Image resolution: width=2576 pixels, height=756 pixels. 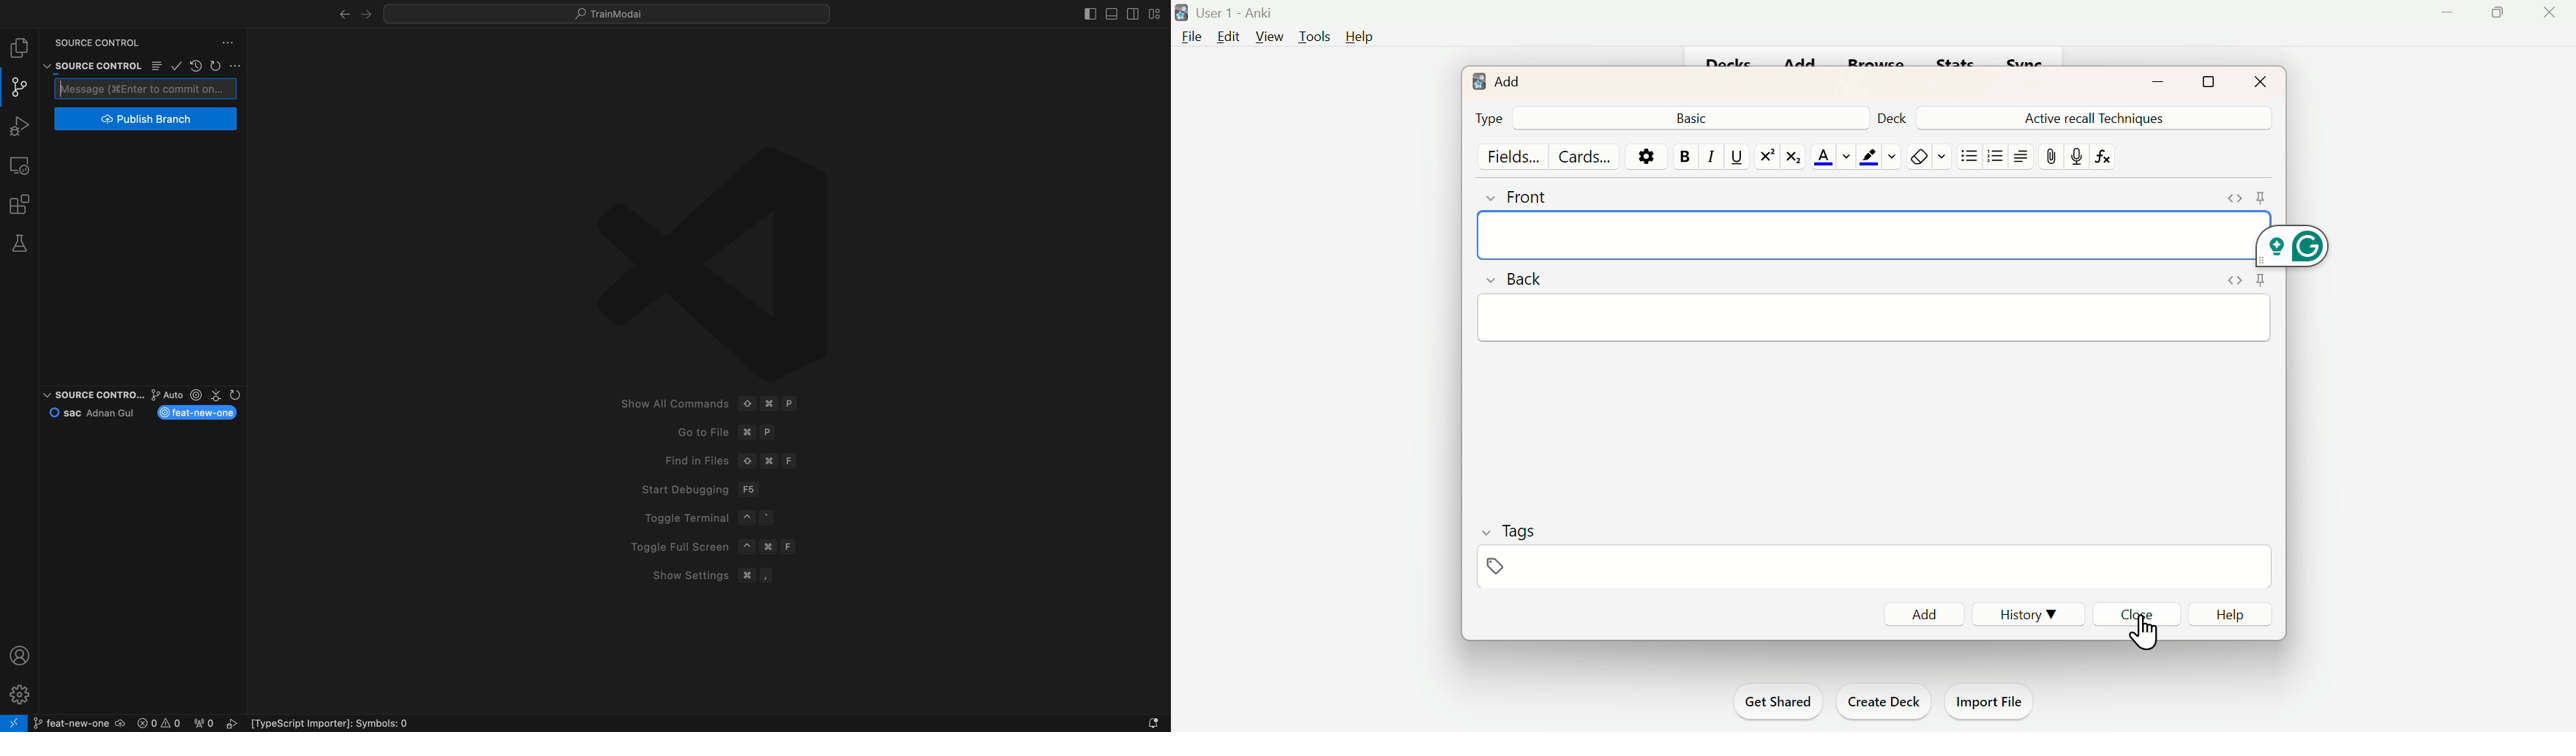 I want to click on Close, so click(x=2548, y=12).